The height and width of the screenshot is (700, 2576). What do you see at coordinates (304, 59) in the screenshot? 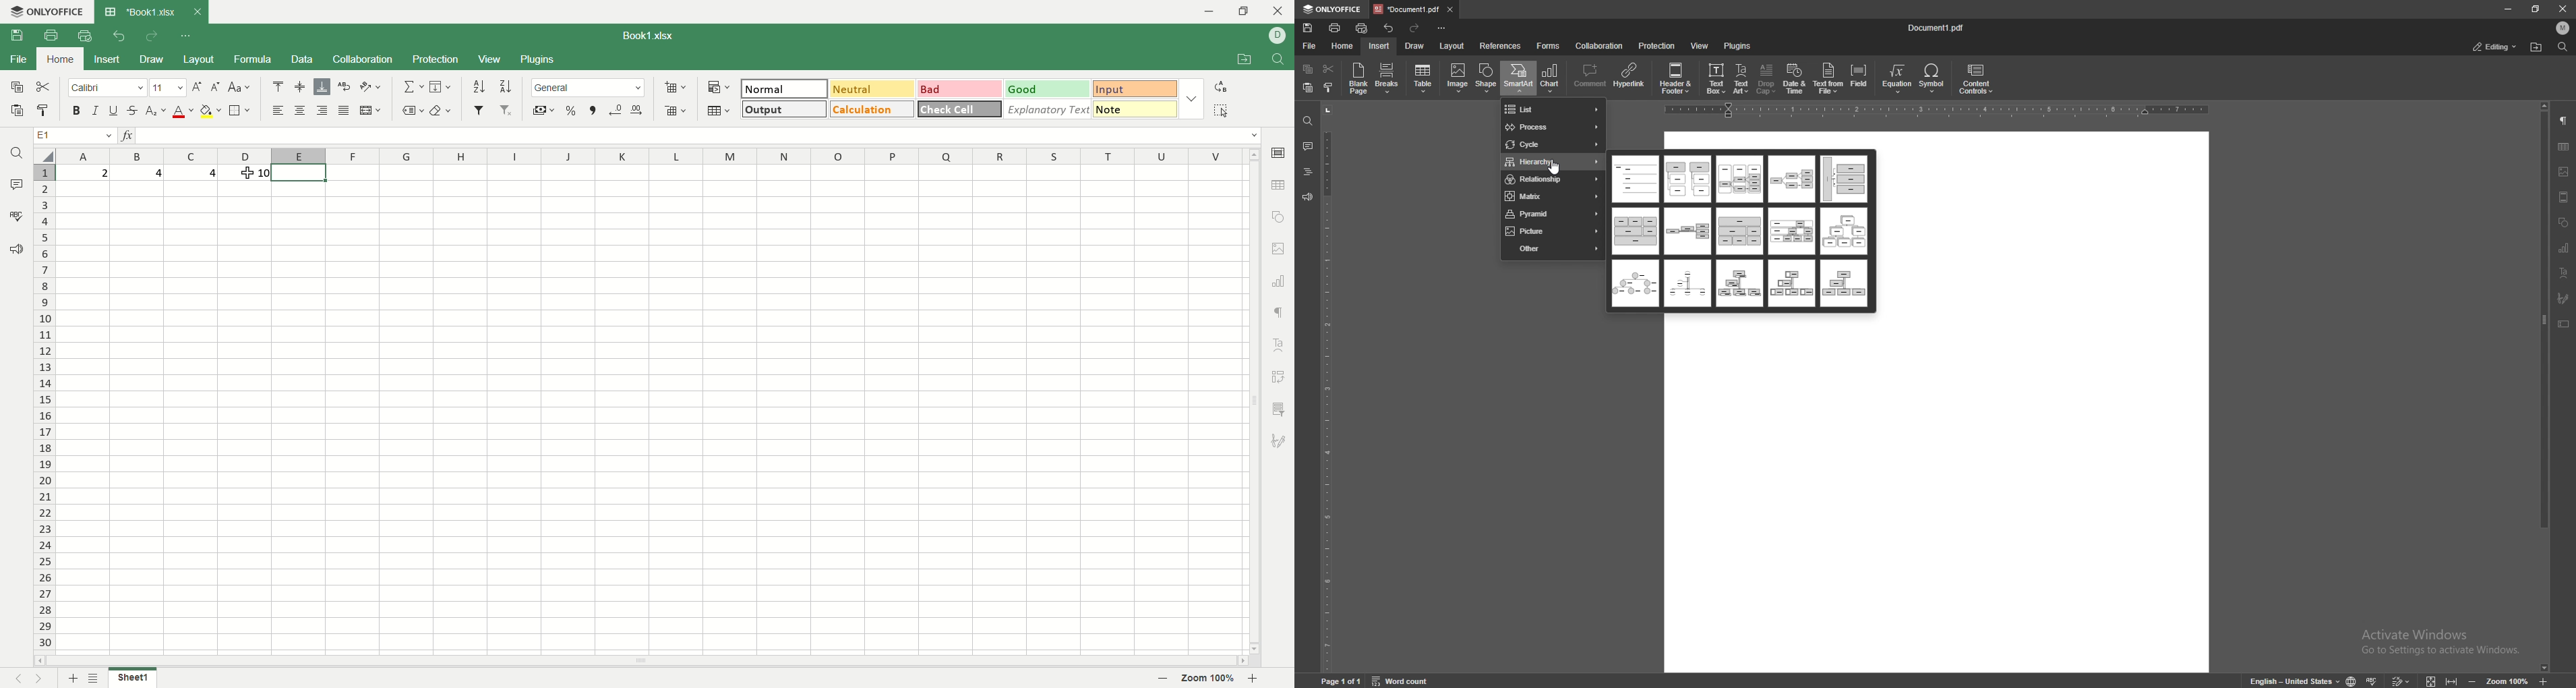
I see `data` at bounding box center [304, 59].